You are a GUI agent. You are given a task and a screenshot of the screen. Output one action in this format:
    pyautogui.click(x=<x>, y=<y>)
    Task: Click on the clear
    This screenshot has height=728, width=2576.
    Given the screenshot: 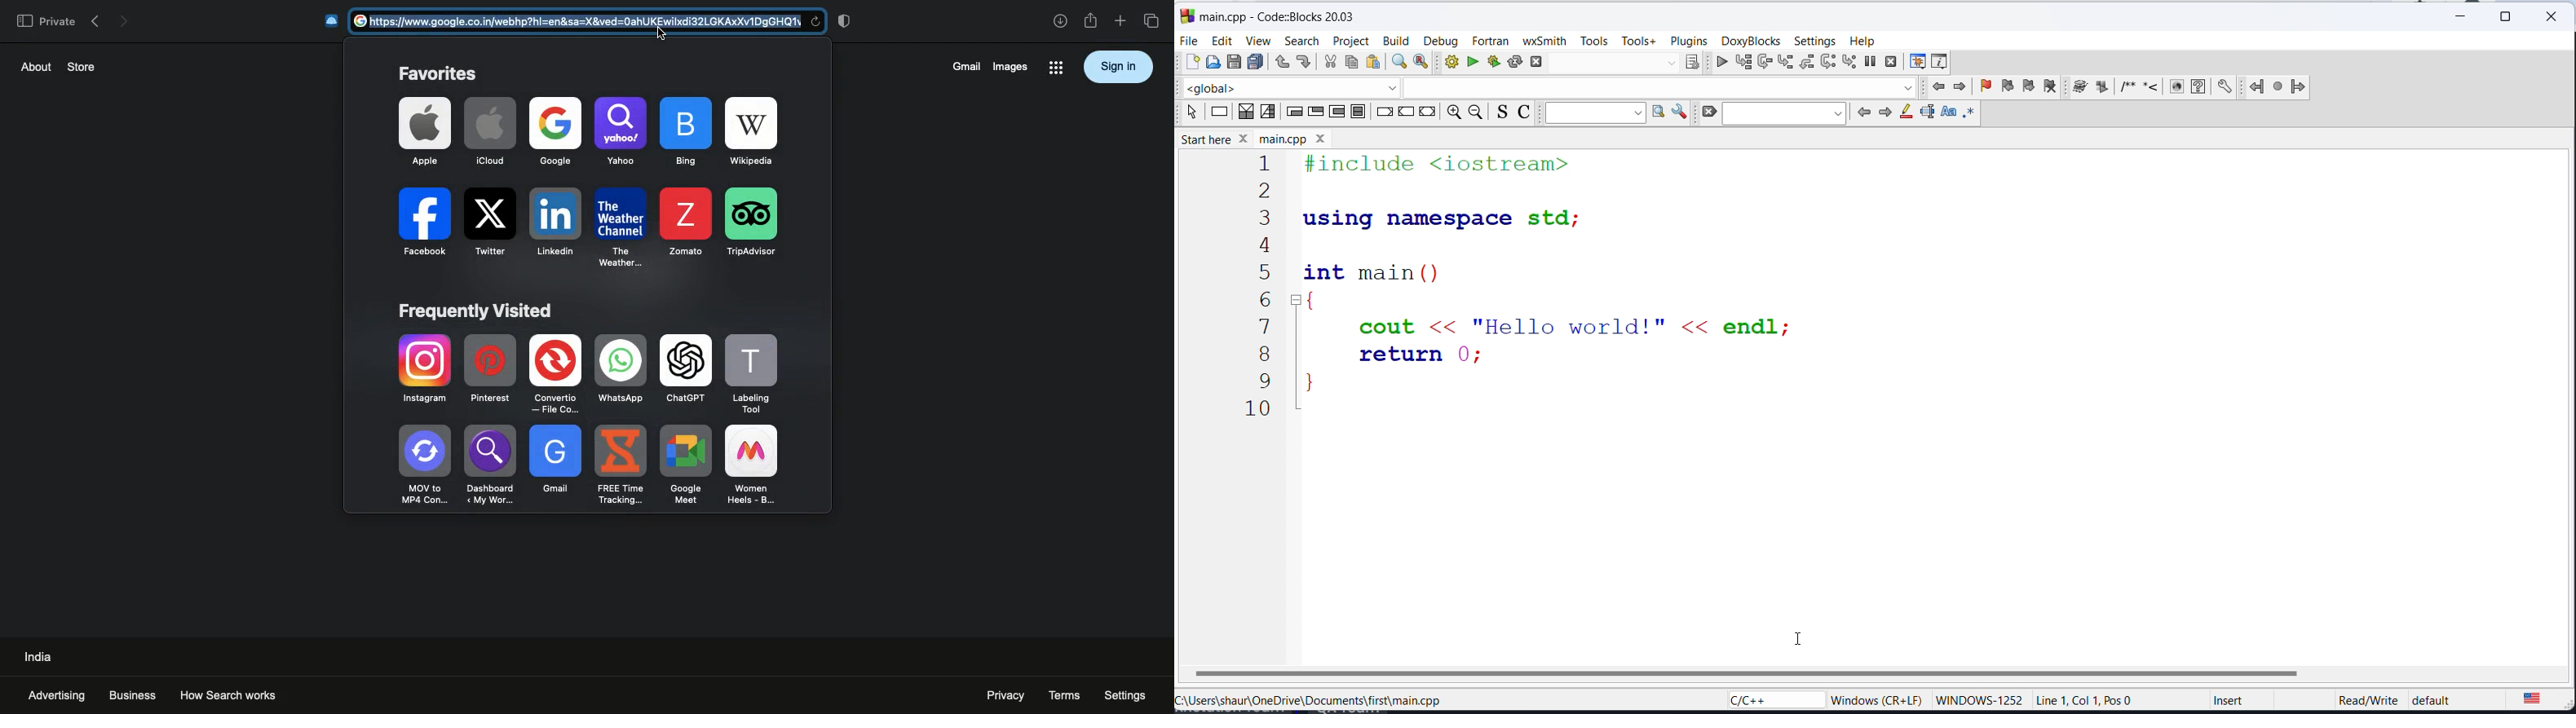 What is the action you would take?
    pyautogui.click(x=1710, y=114)
    